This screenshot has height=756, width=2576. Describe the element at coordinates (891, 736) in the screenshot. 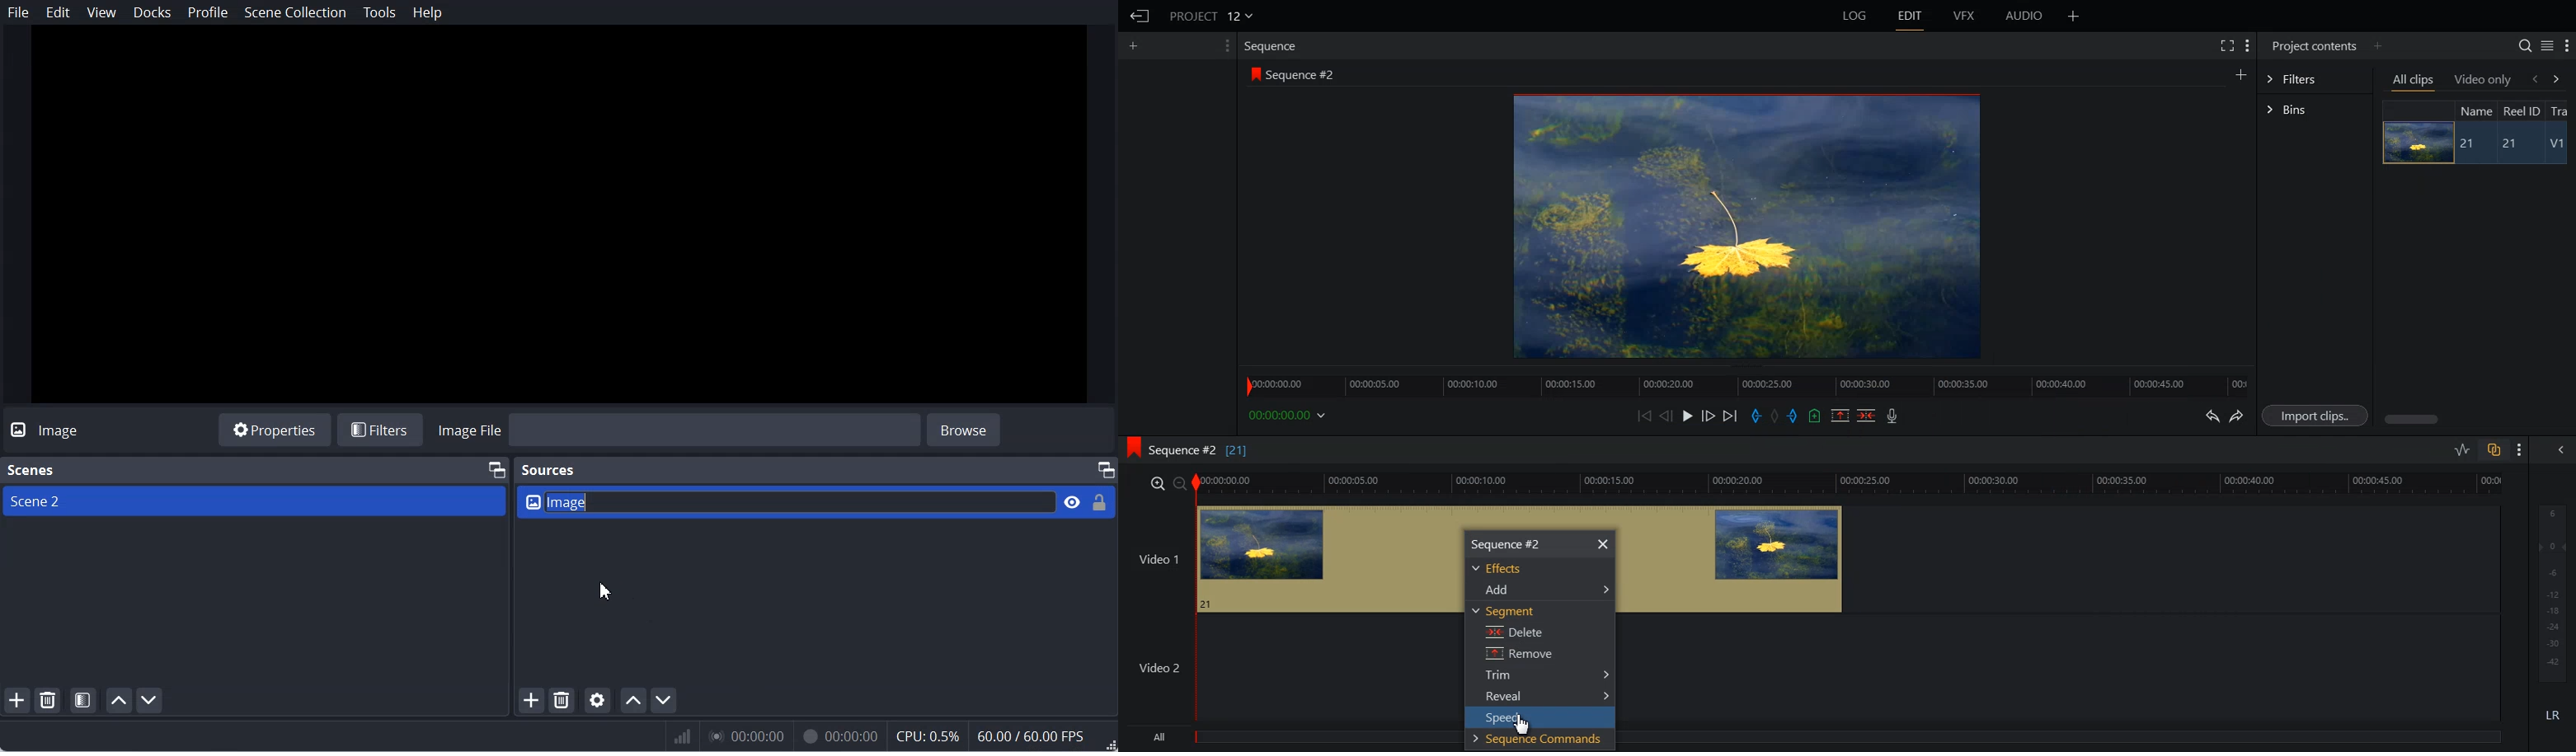

I see `Numeric results` at that location.